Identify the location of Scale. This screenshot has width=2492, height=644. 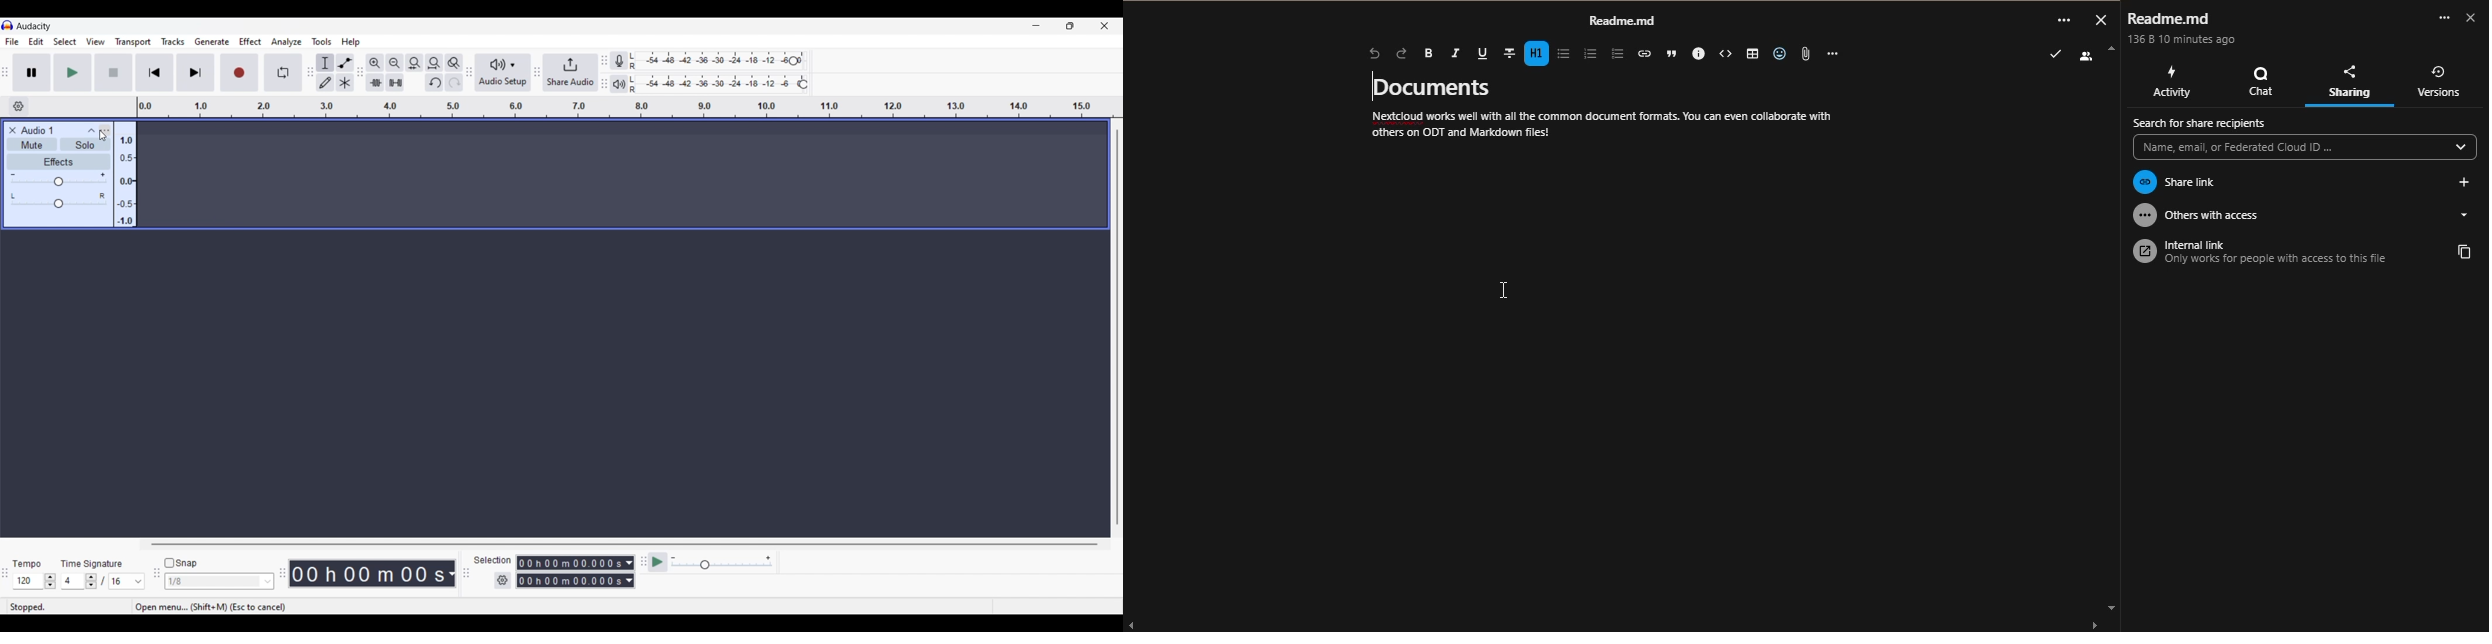
(125, 178).